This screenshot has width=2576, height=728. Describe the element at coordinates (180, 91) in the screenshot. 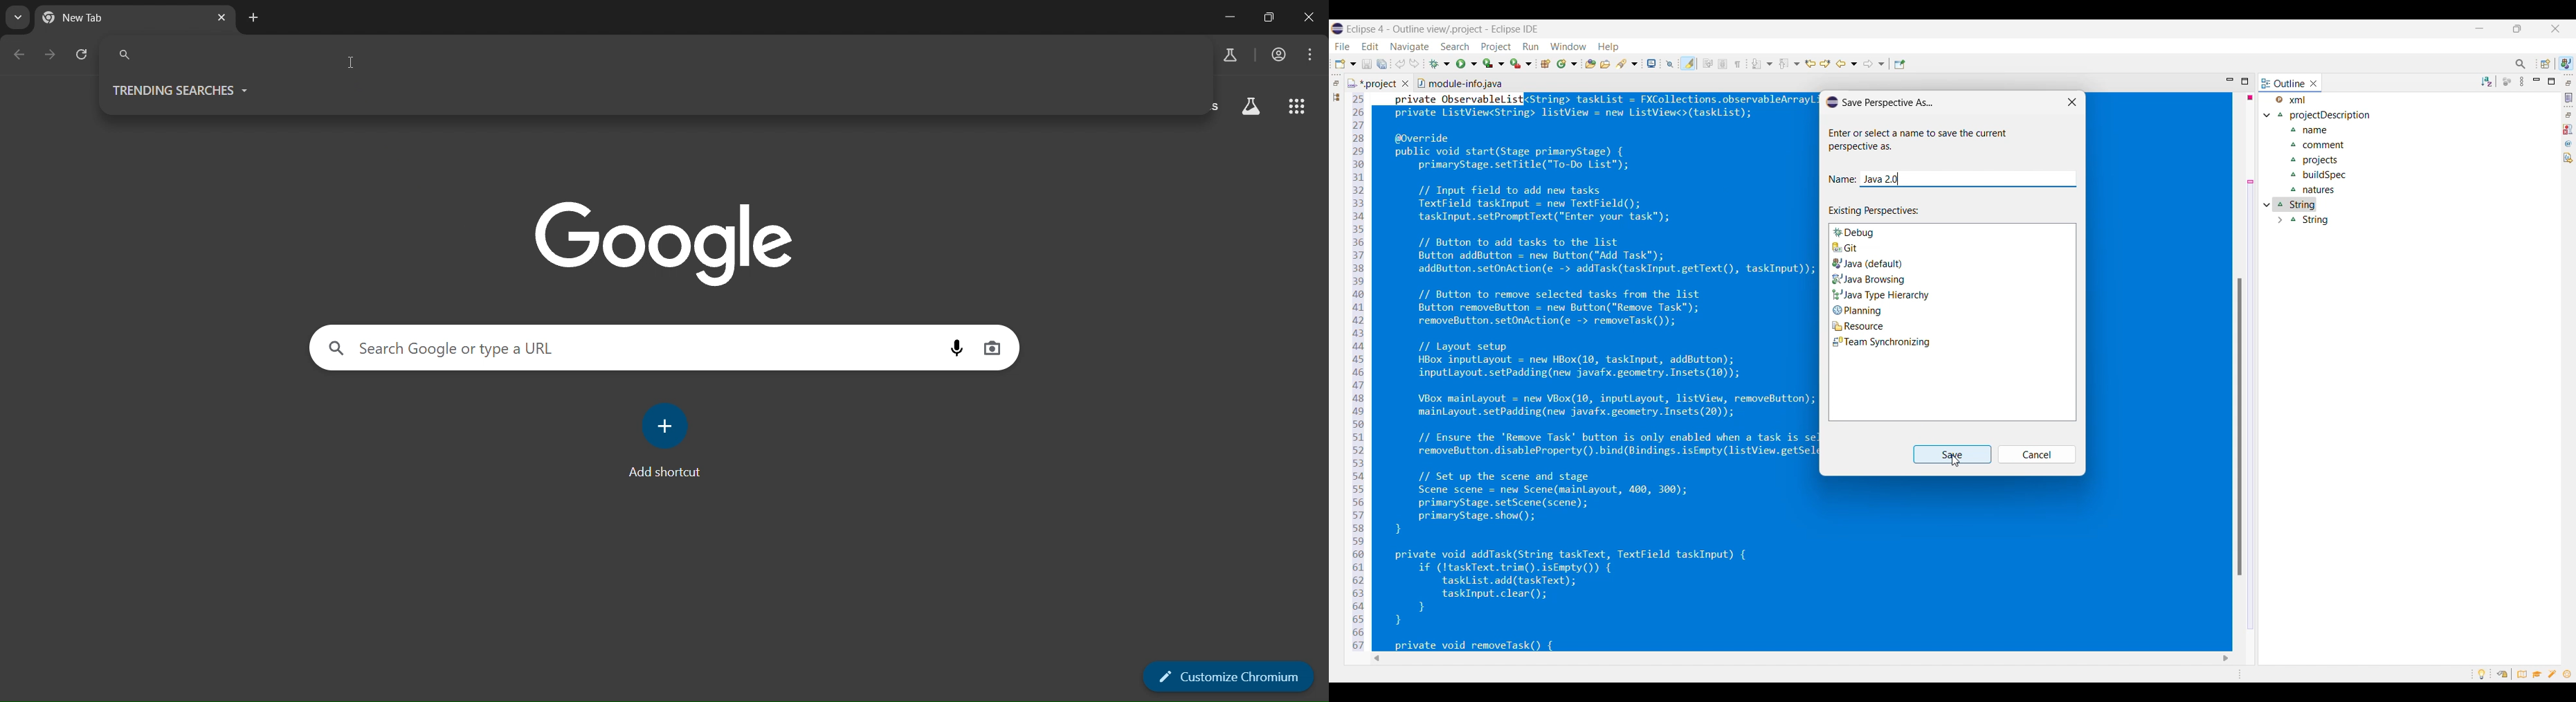

I see `trending searches` at that location.